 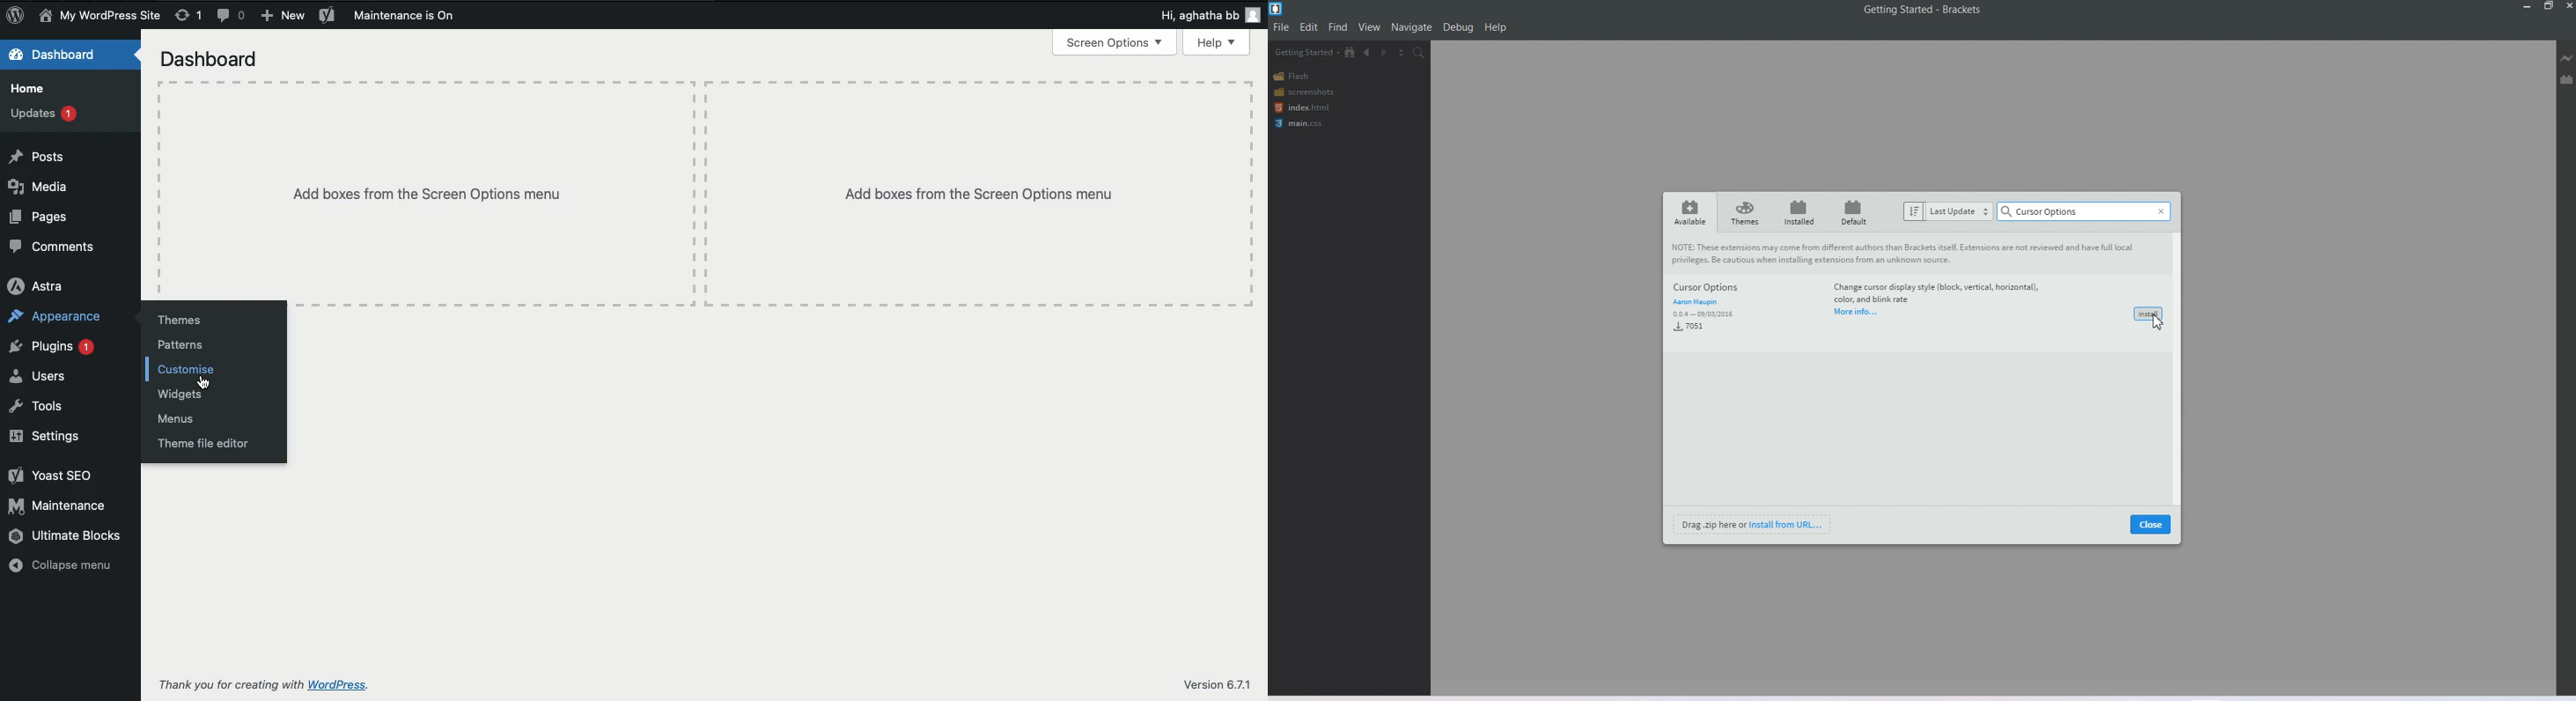 I want to click on Revision, so click(x=191, y=18).